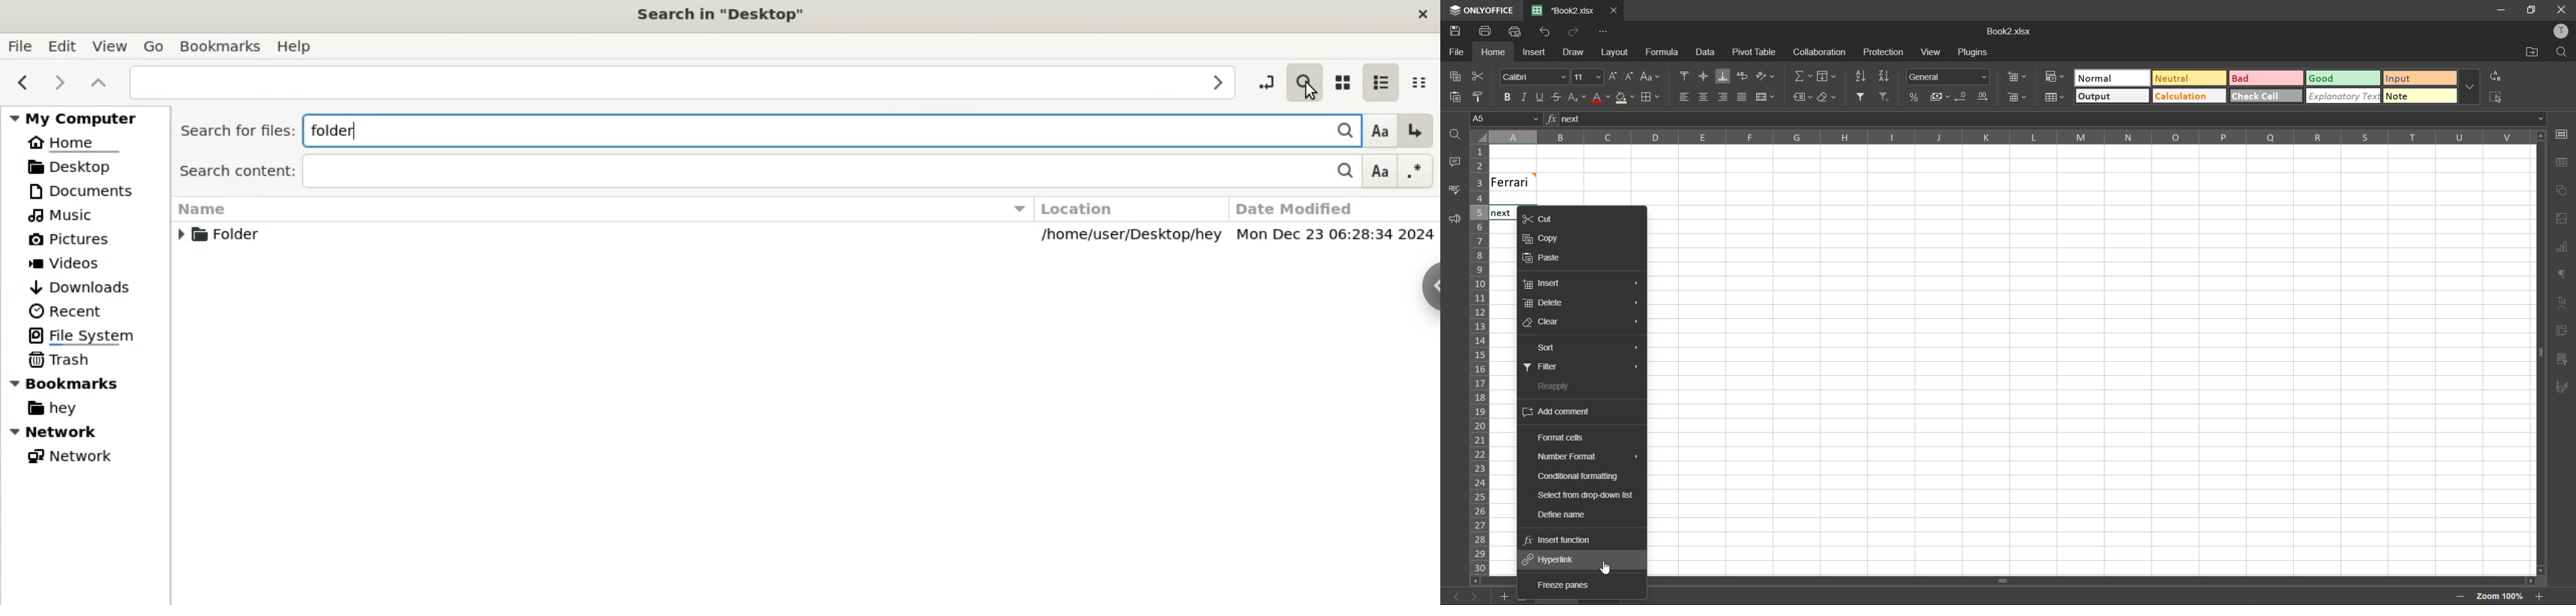 Image resolution: width=2576 pixels, height=616 pixels. I want to click on cut, so click(1478, 76).